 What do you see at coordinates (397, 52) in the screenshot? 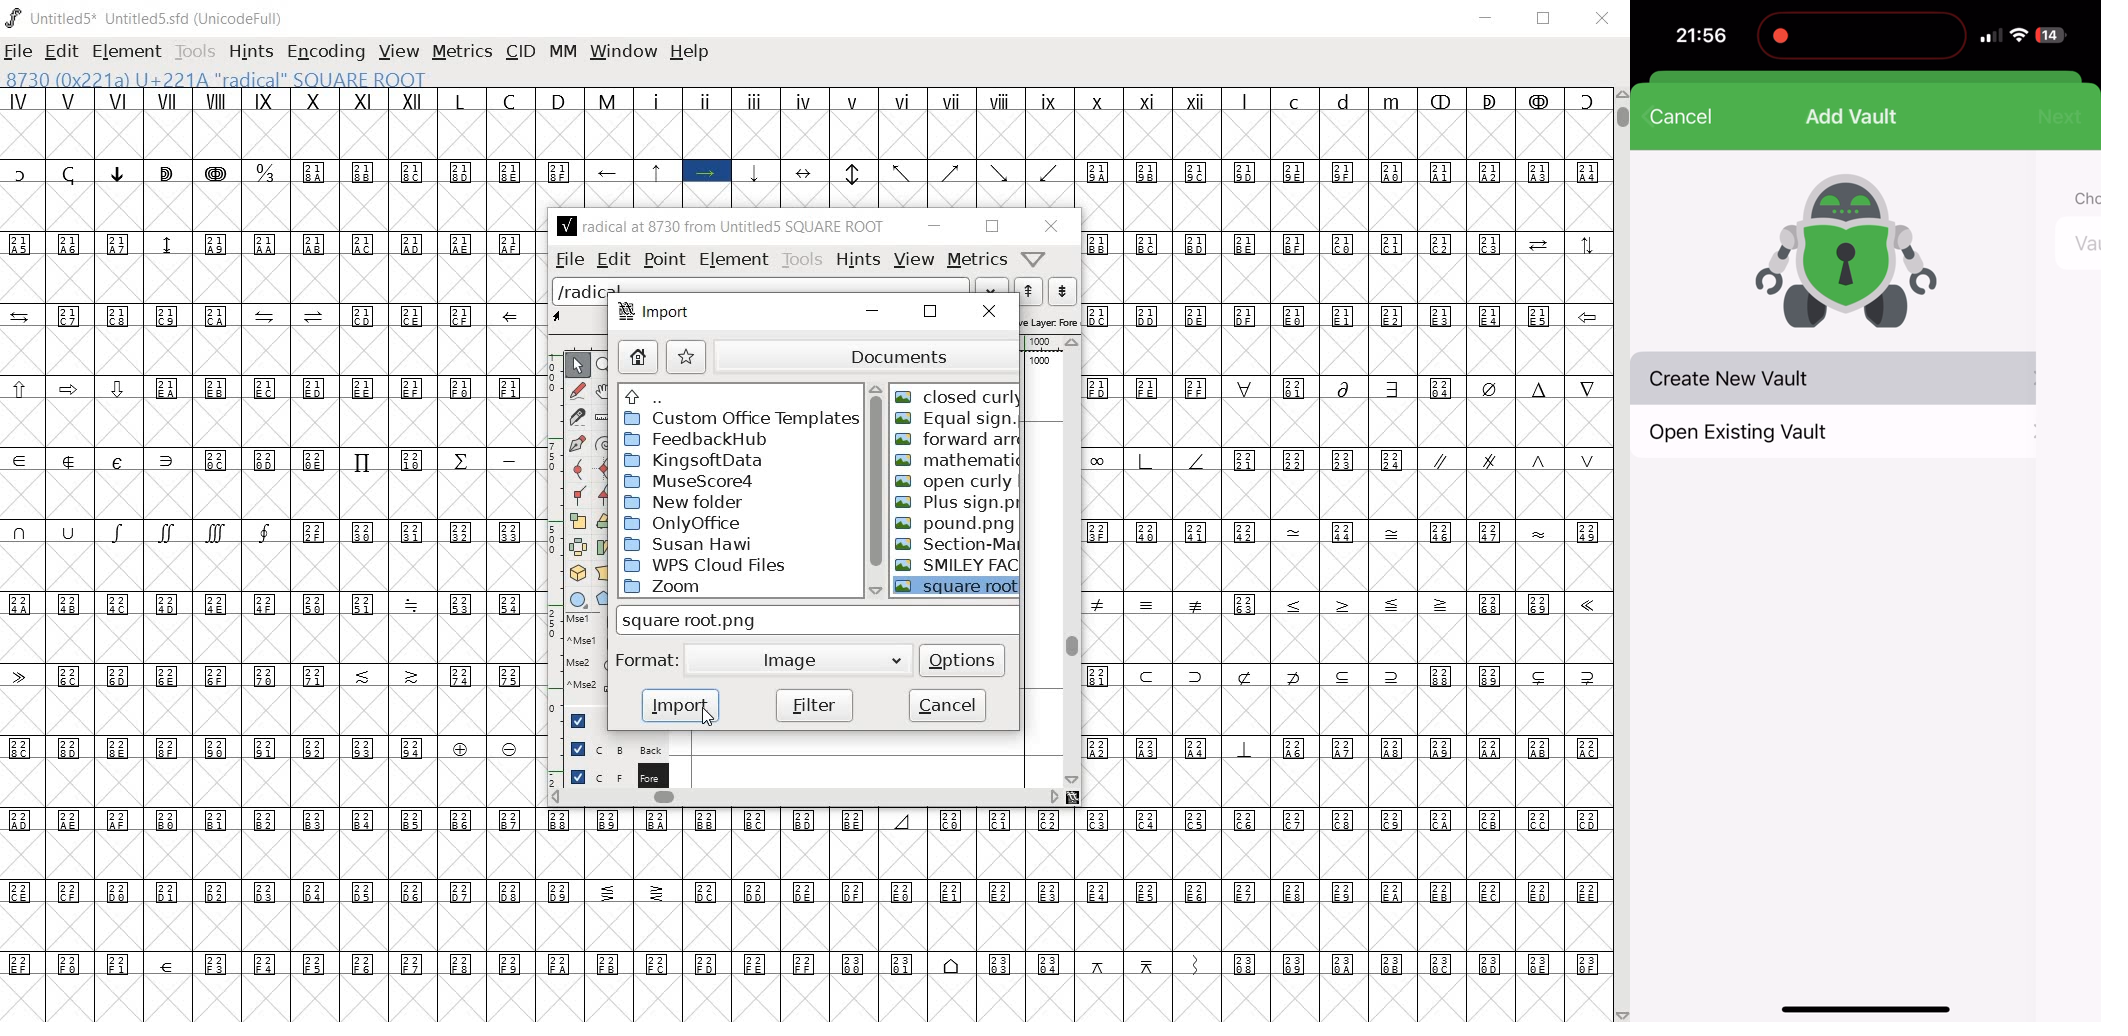
I see `VIEW` at bounding box center [397, 52].